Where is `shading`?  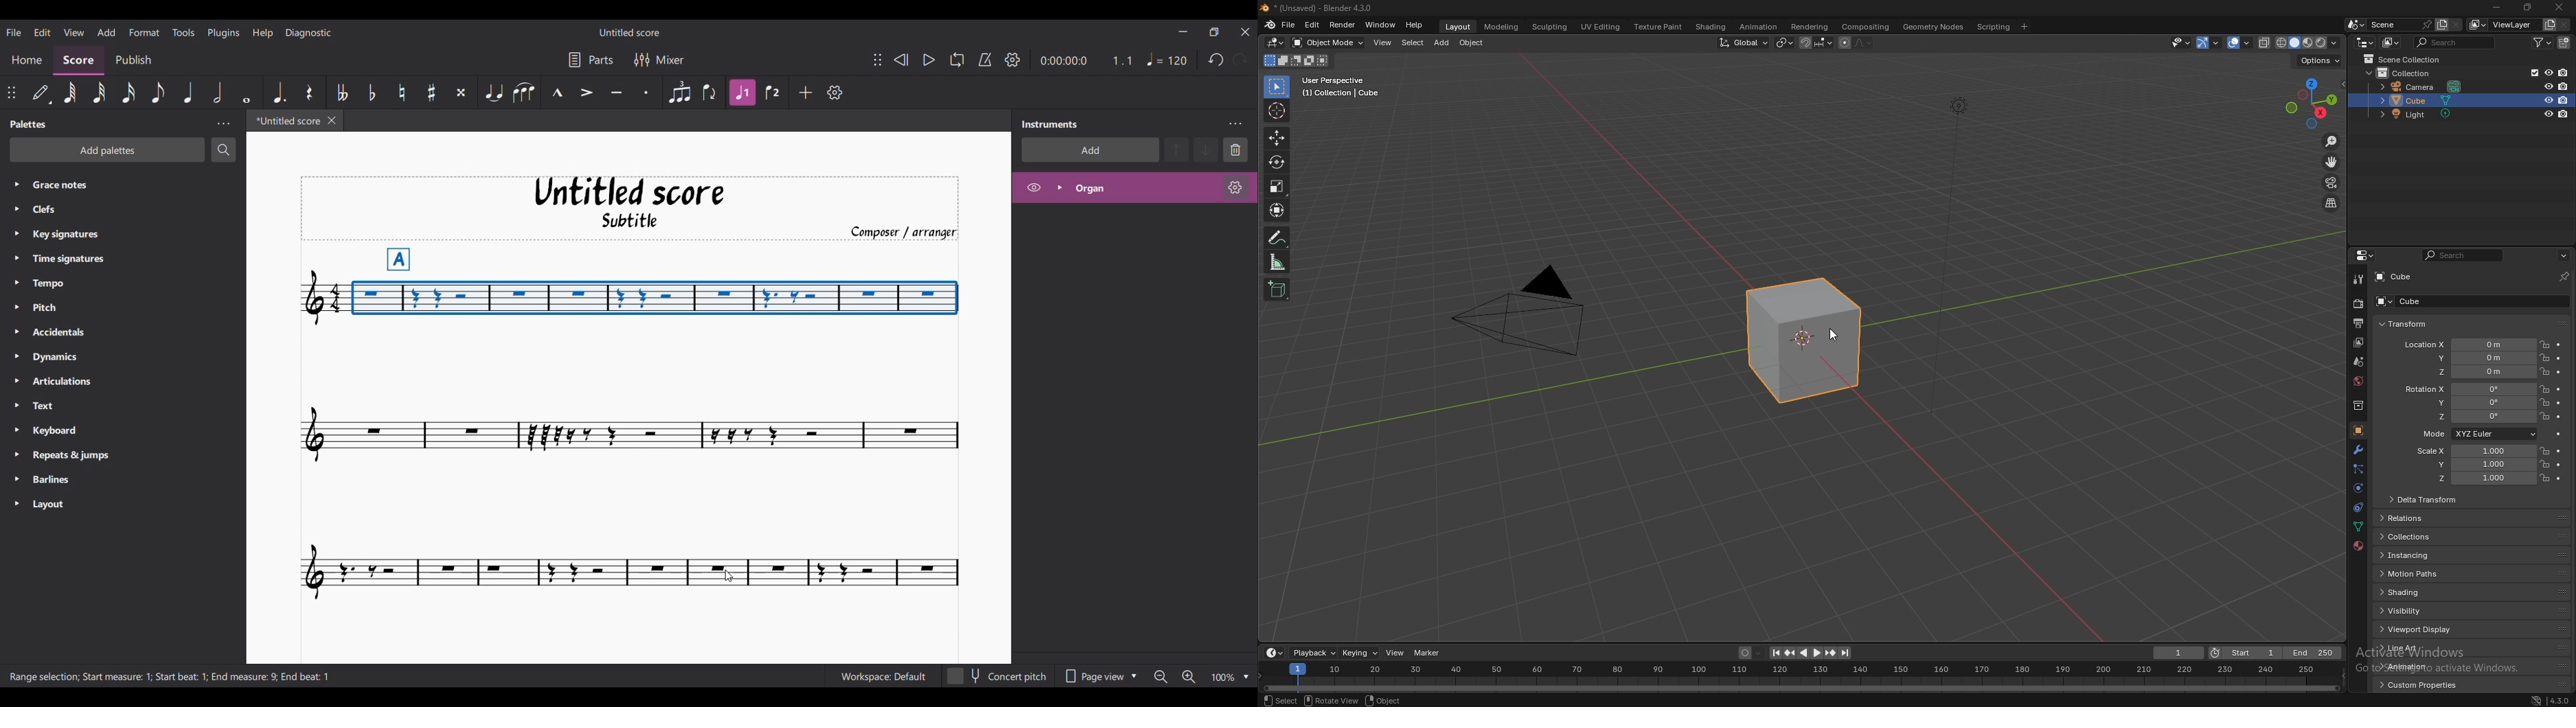 shading is located at coordinates (2428, 592).